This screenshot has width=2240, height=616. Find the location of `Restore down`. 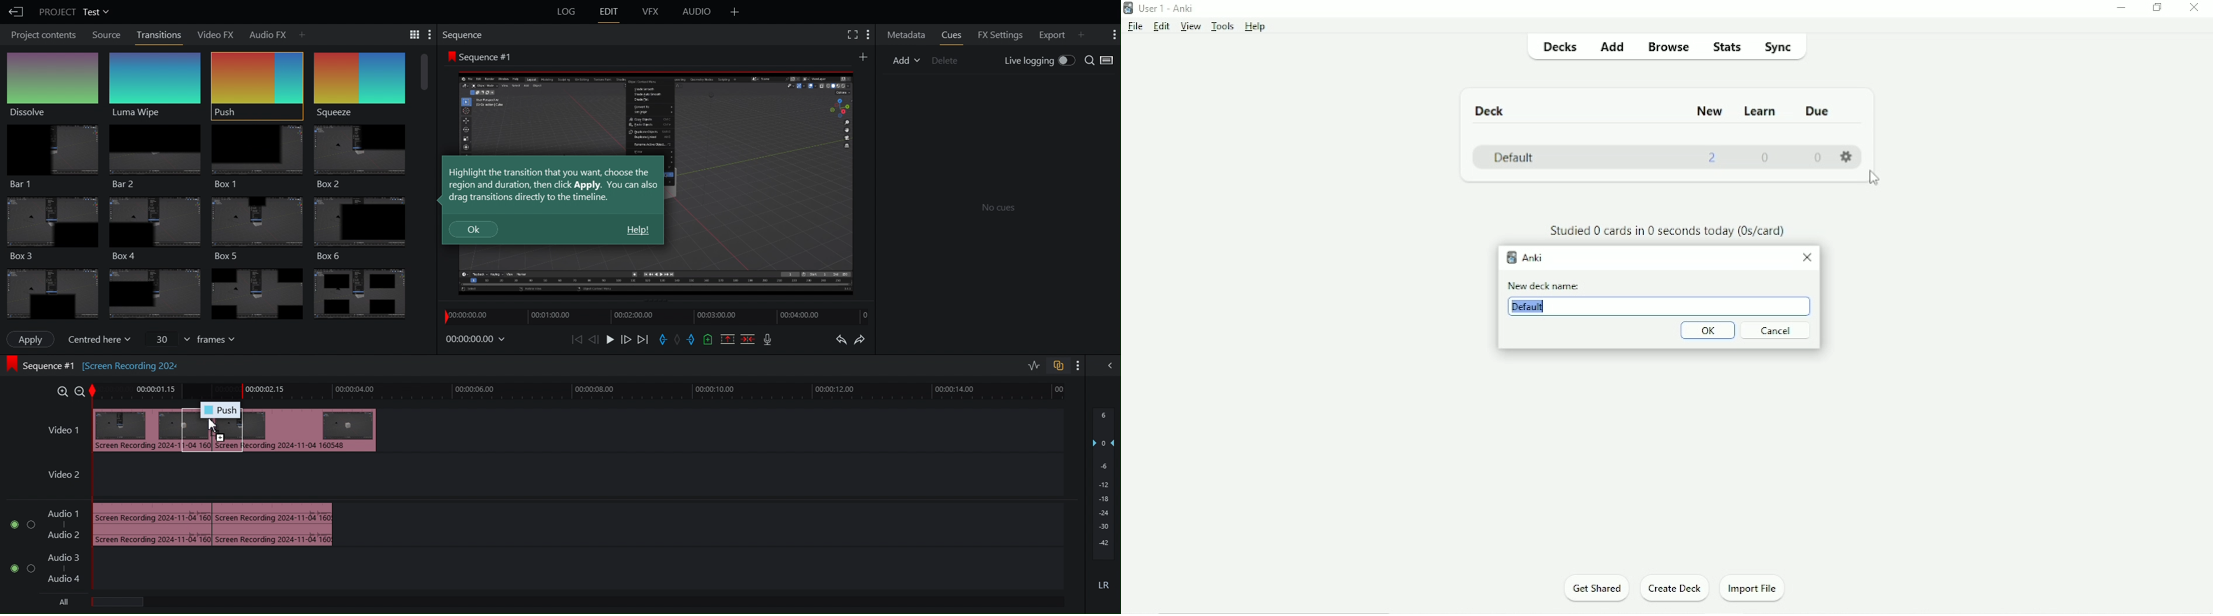

Restore down is located at coordinates (2158, 8).